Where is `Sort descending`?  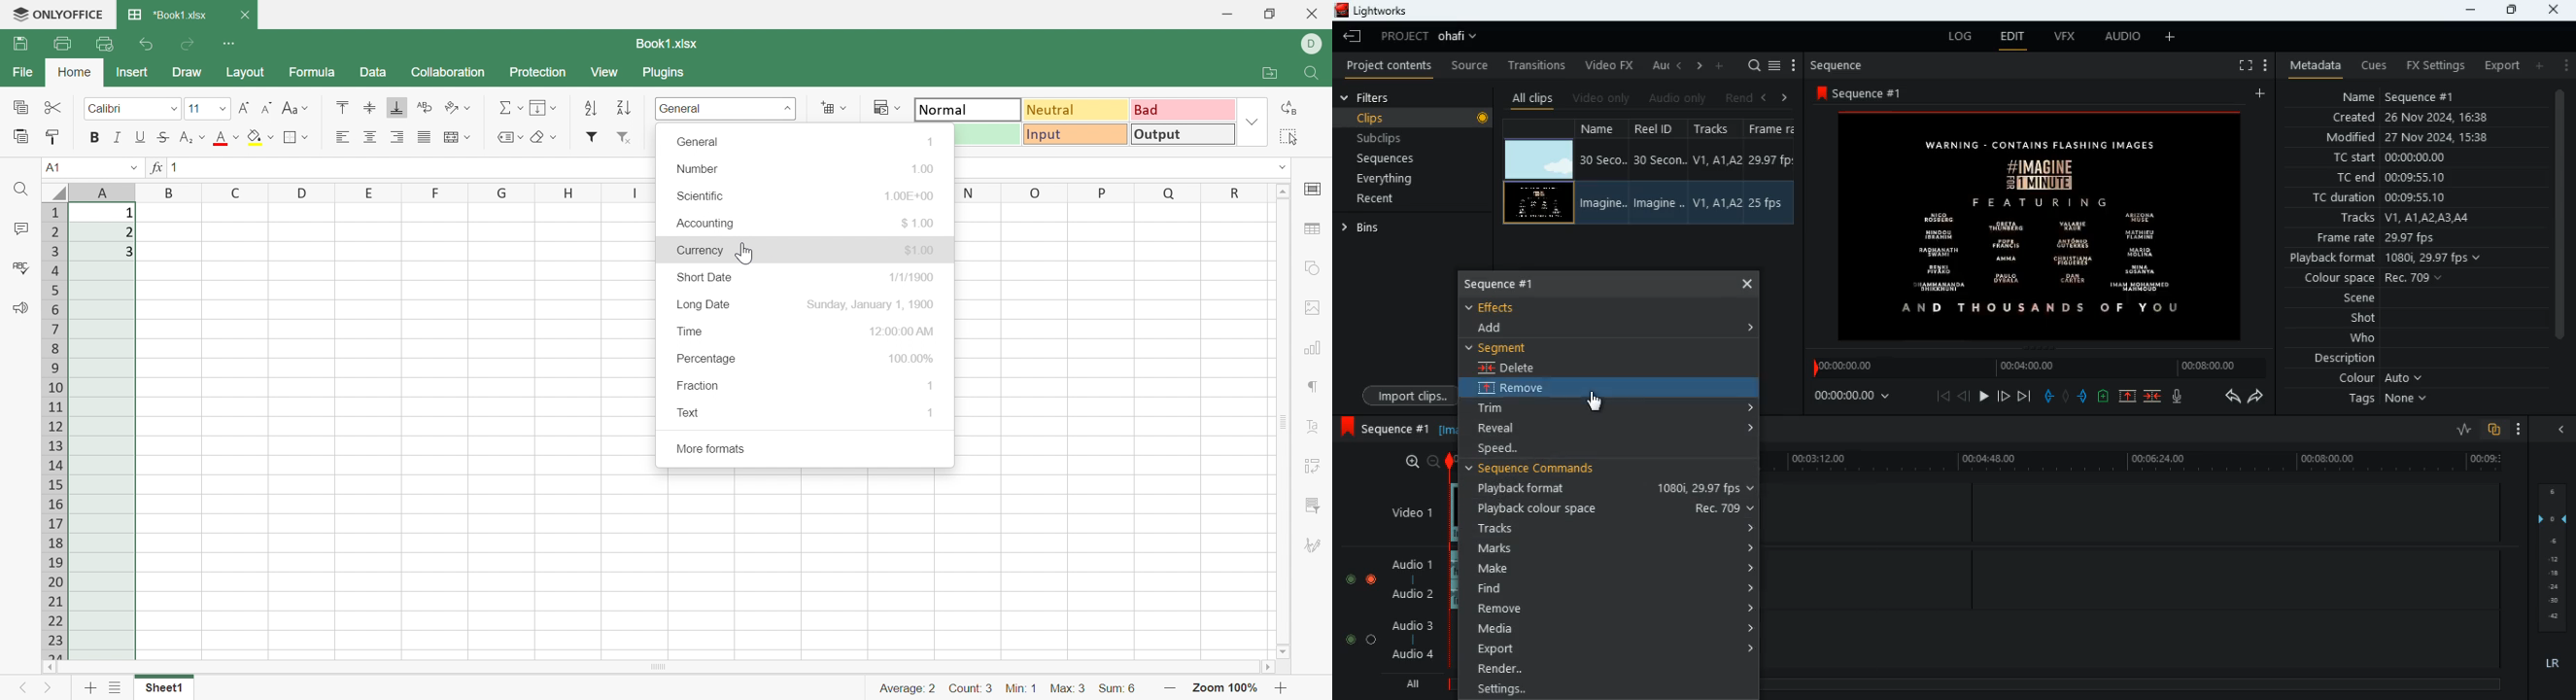 Sort descending is located at coordinates (623, 109).